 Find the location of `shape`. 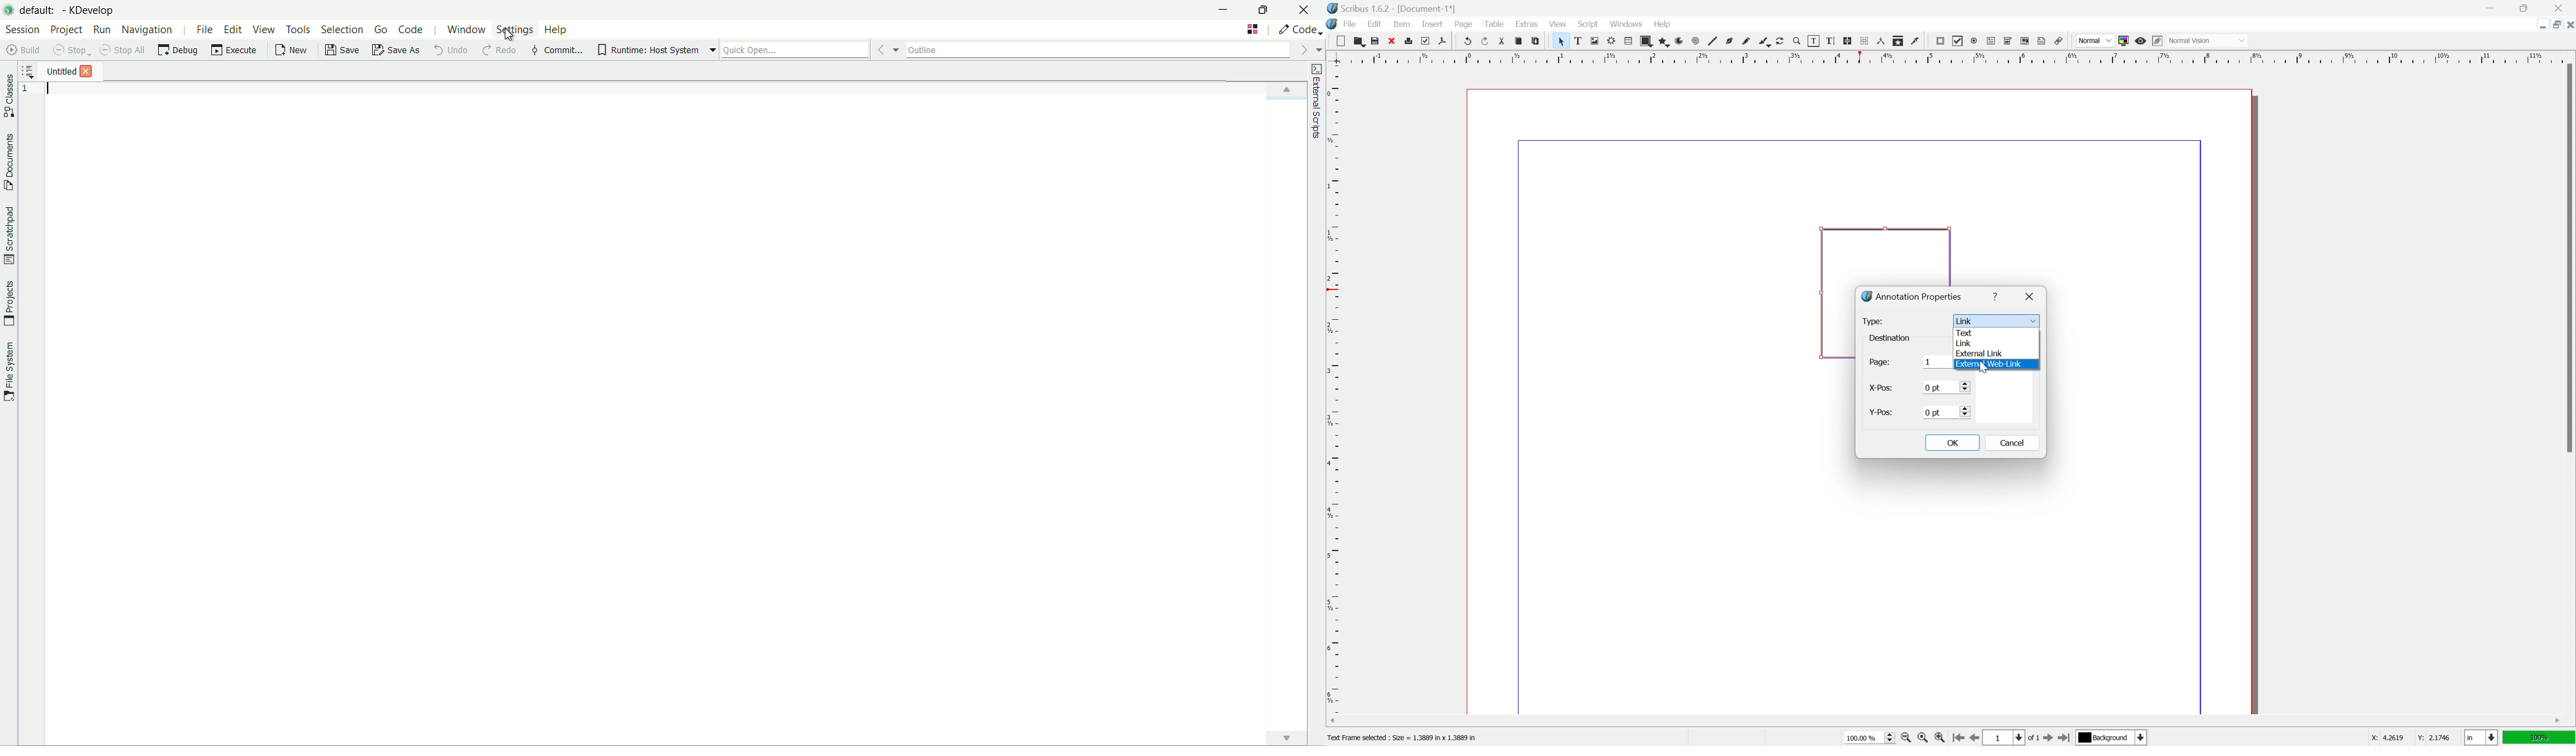

shape is located at coordinates (1646, 41).